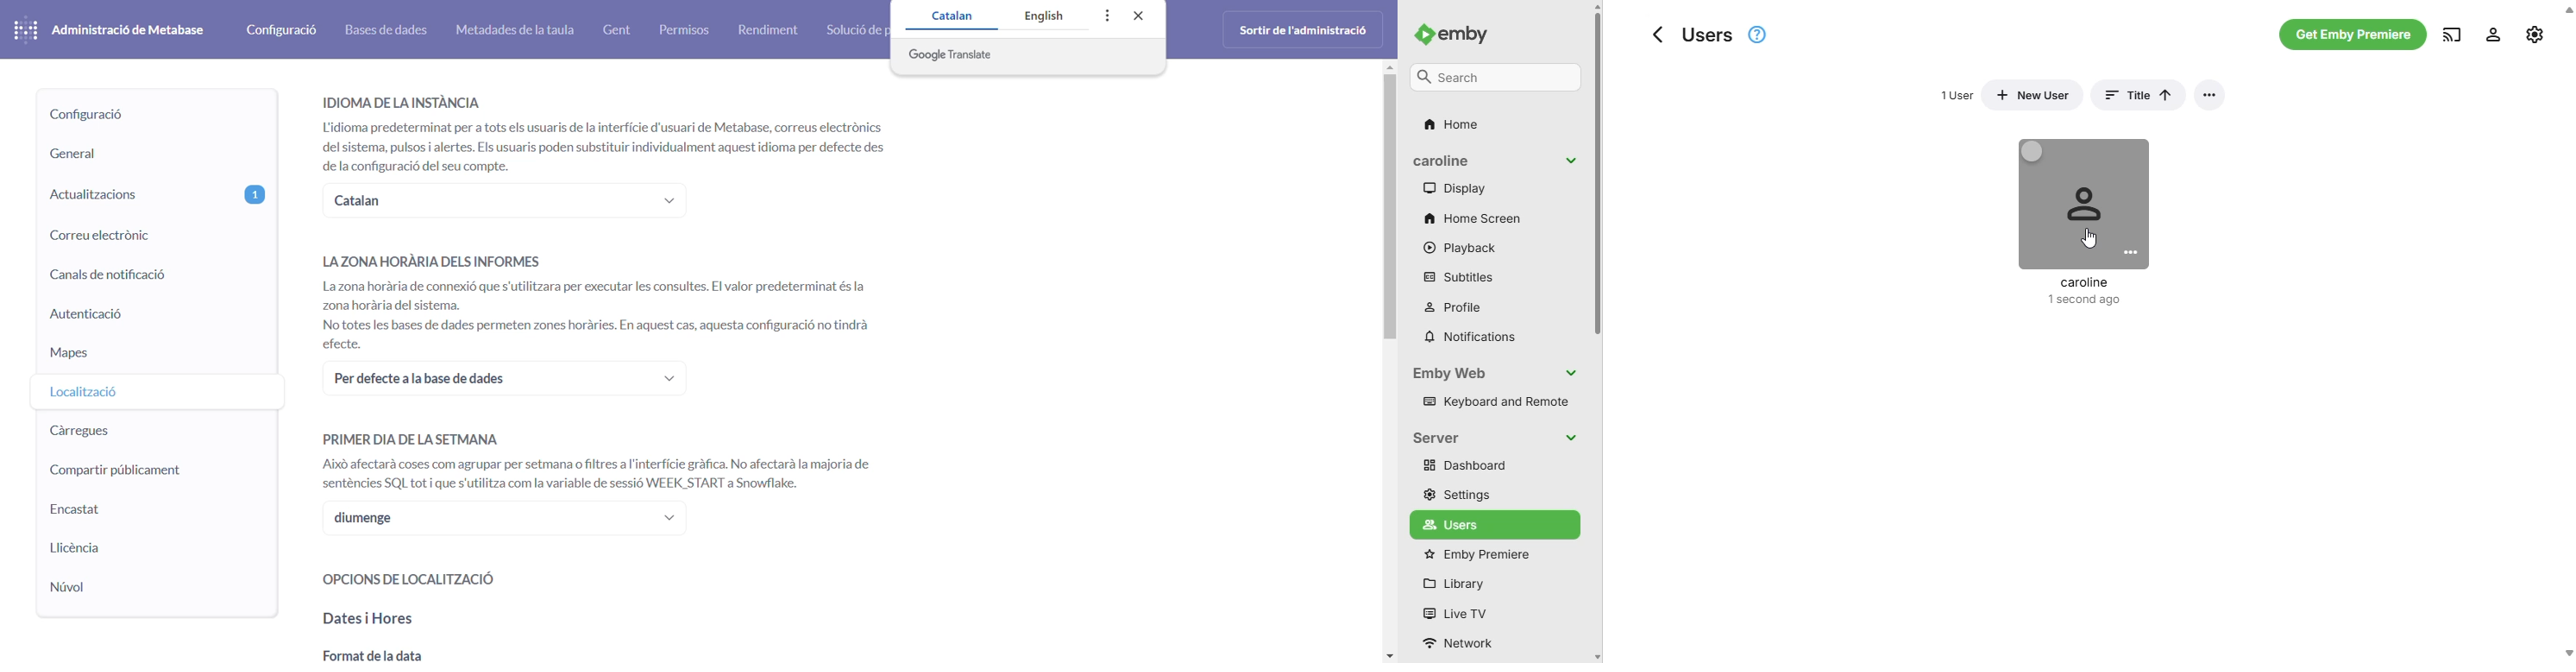  What do you see at coordinates (1389, 231) in the screenshot?
I see `scrollbar` at bounding box center [1389, 231].